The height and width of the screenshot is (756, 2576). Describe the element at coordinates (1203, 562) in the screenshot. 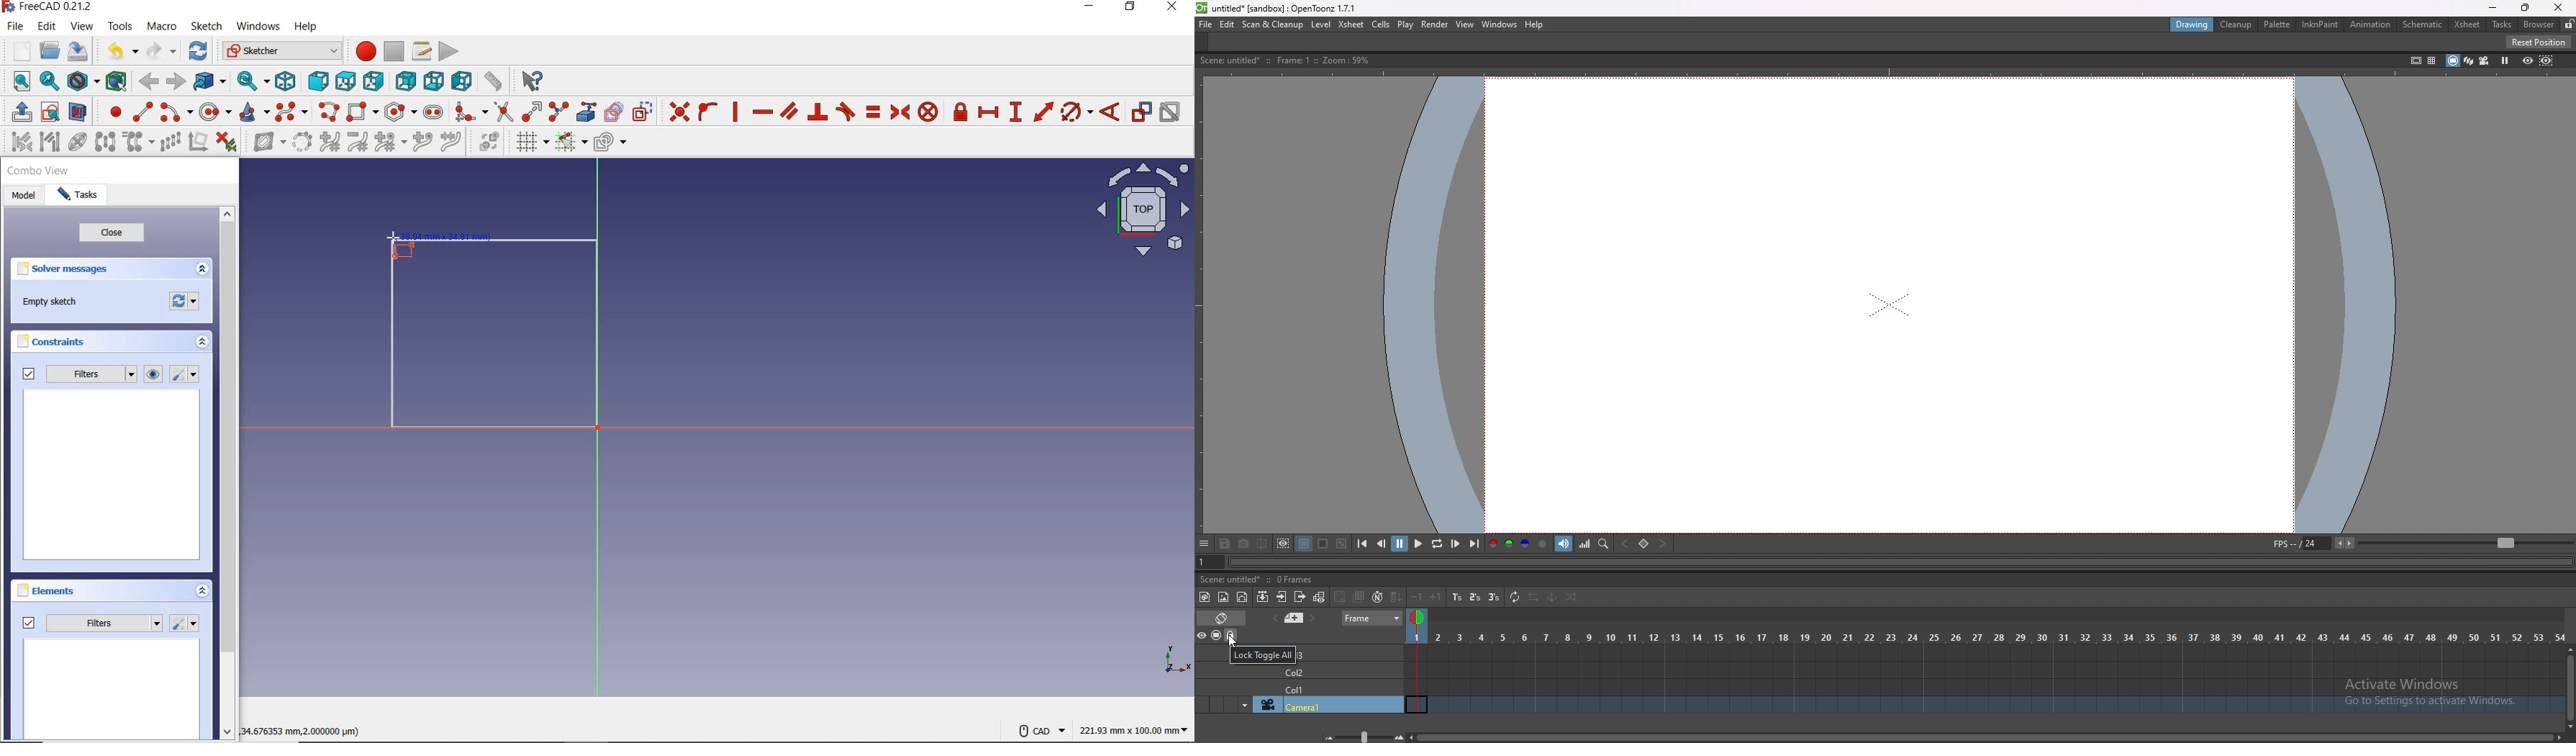

I see `1` at that location.